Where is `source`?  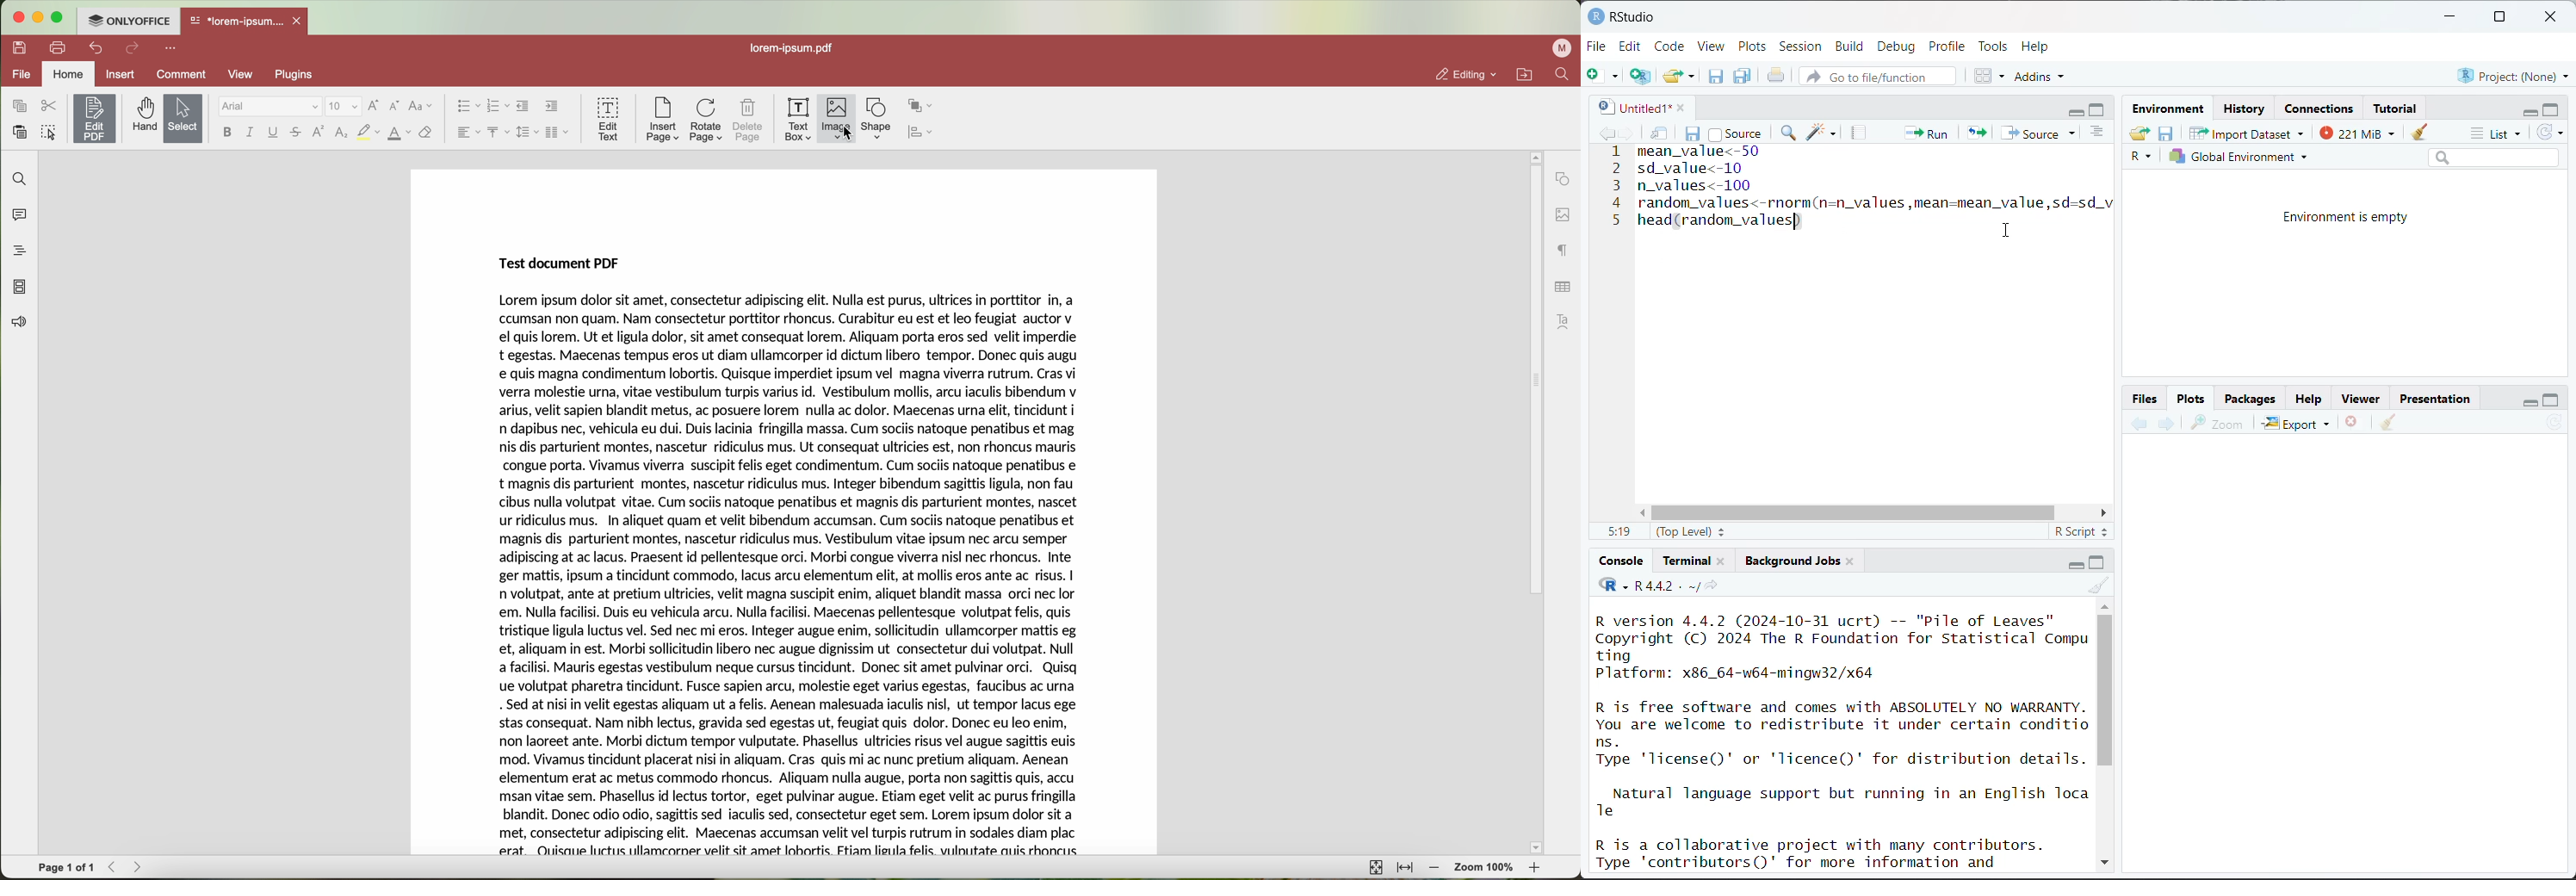 source is located at coordinates (1735, 132).